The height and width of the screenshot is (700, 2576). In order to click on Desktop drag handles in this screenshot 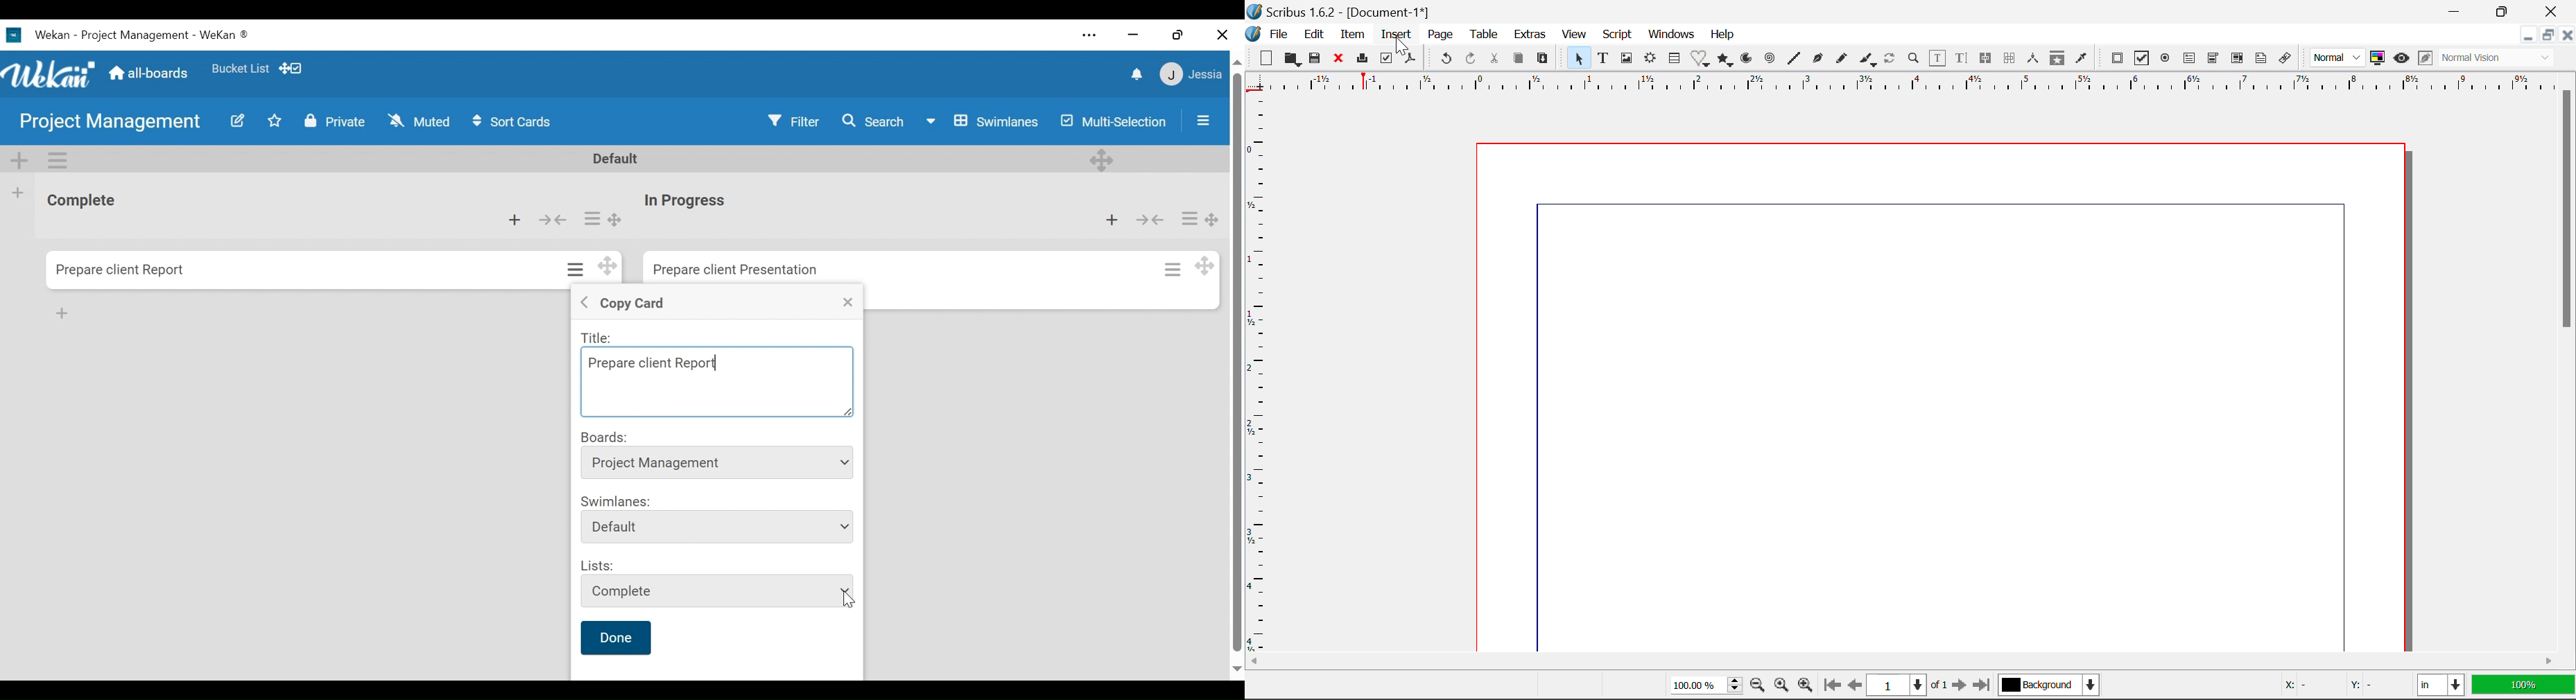, I will do `click(291, 69)`.